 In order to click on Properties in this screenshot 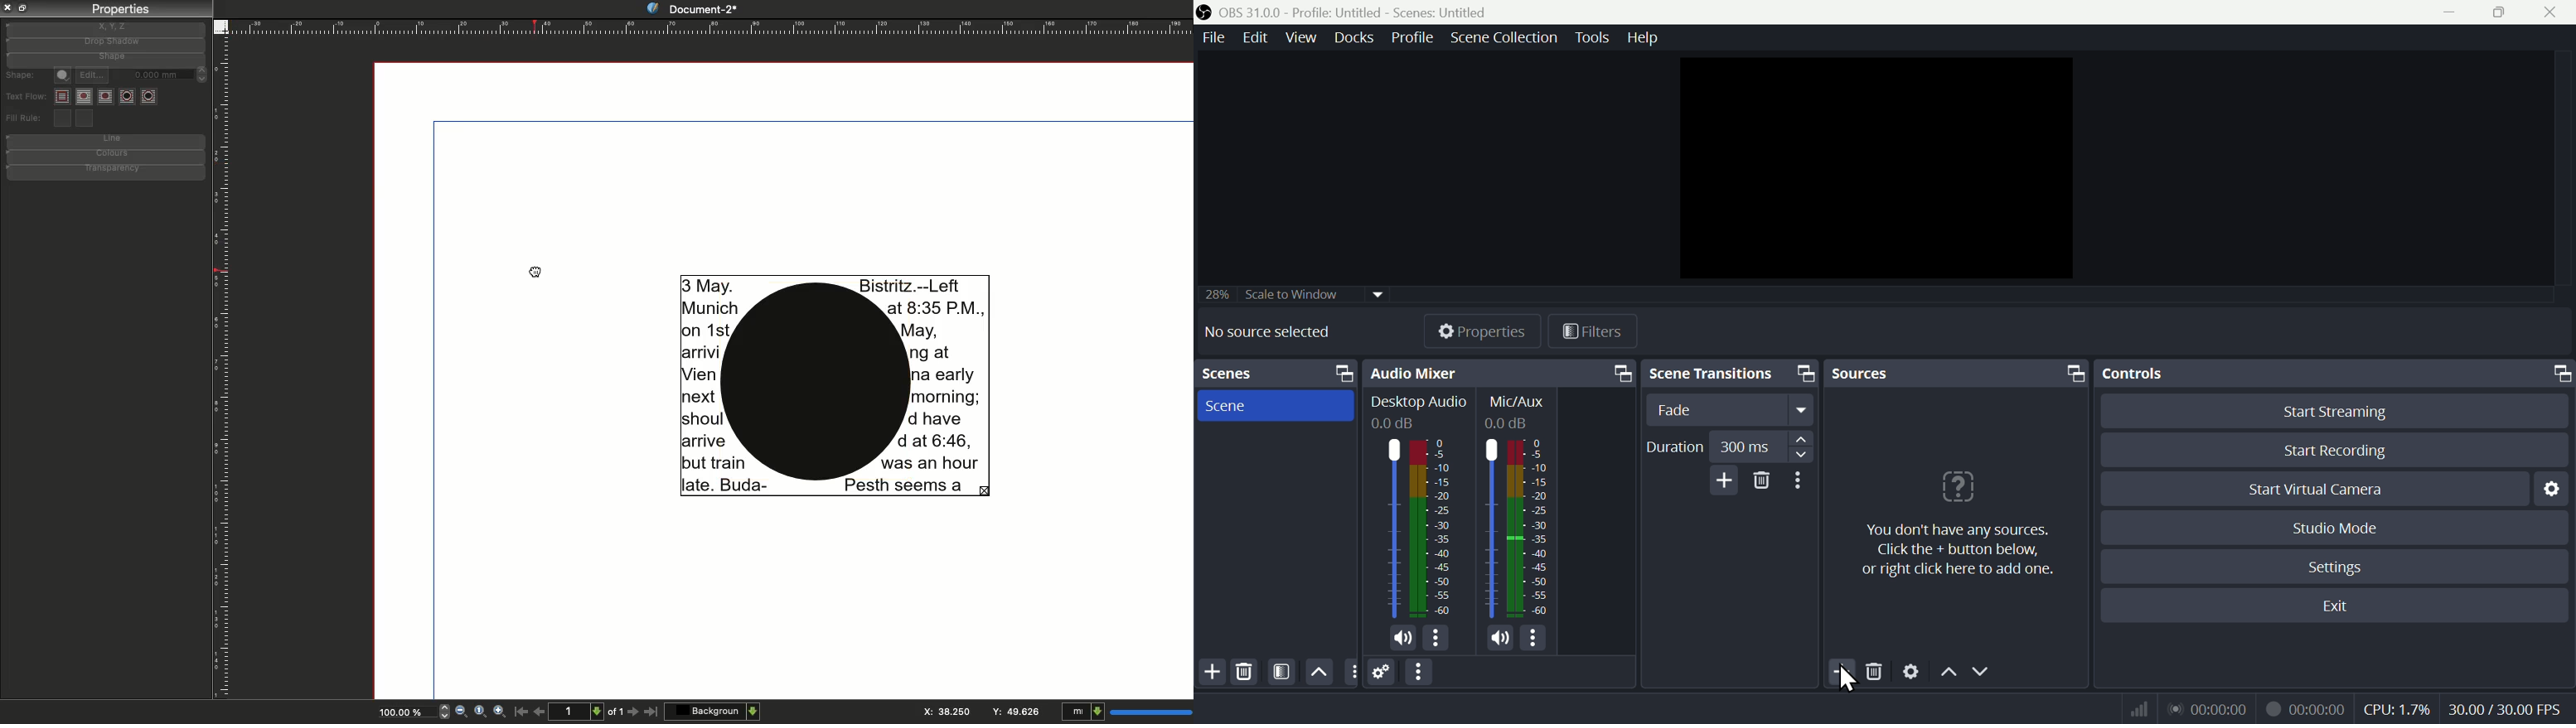, I will do `click(117, 10)`.